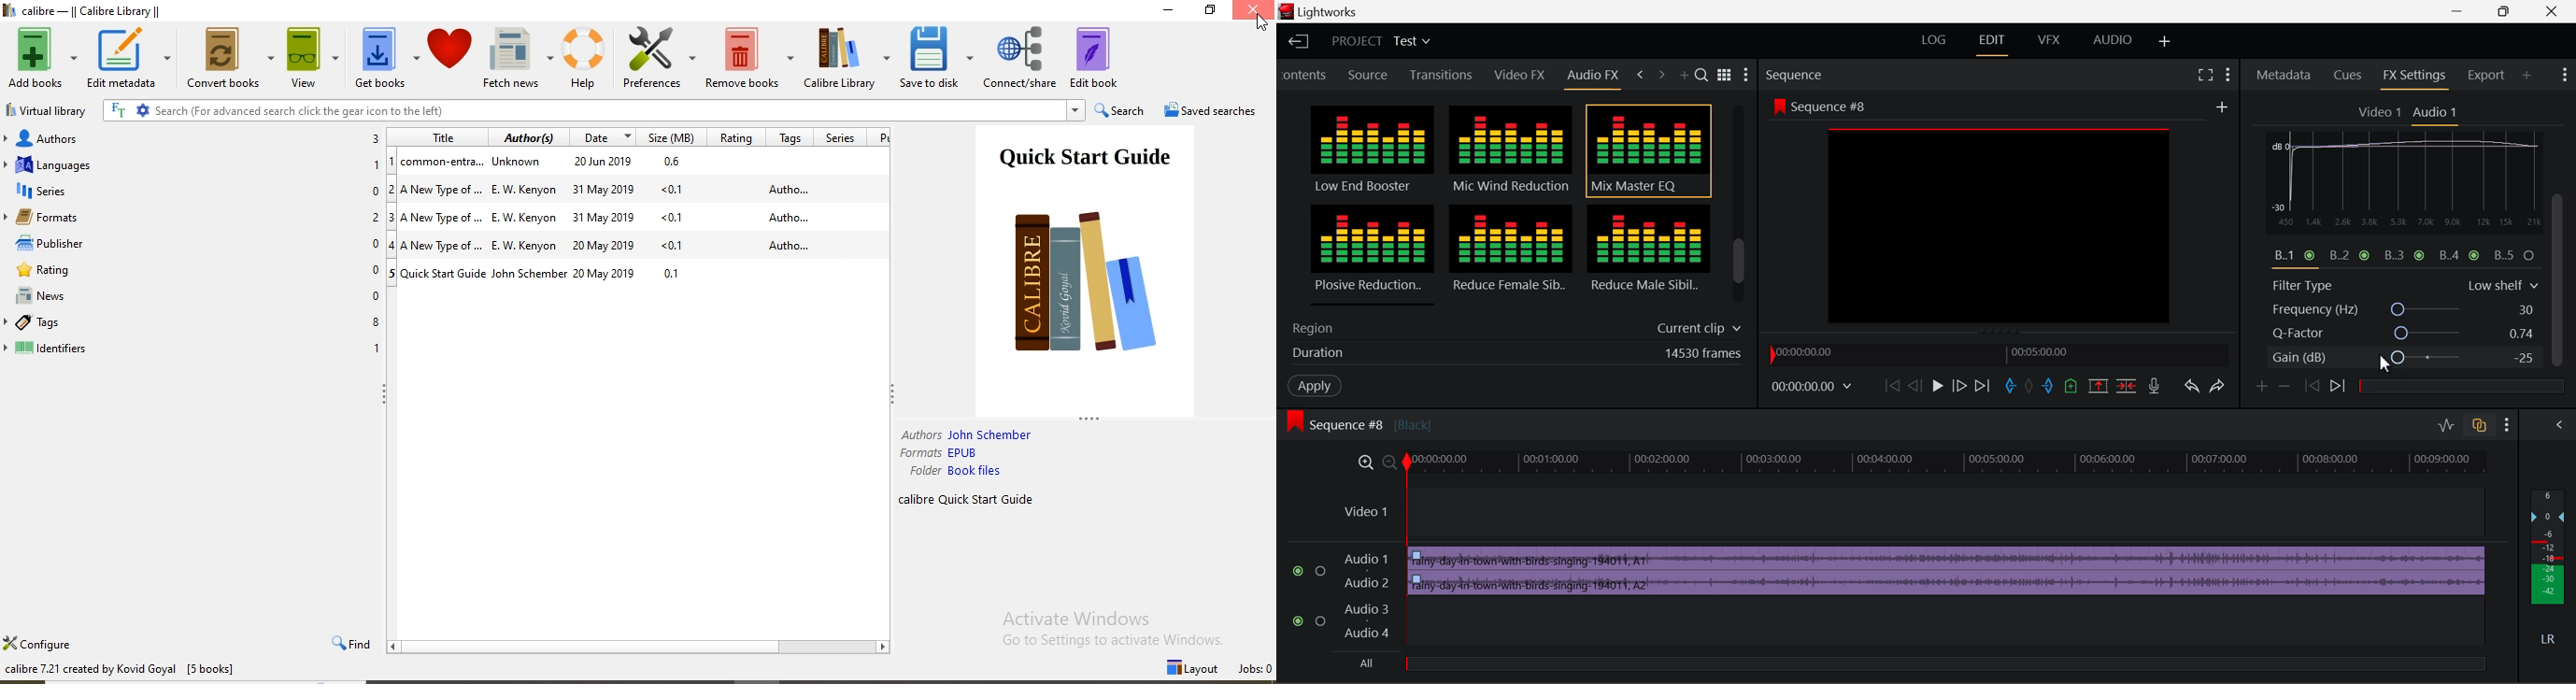 Image resolution: width=2576 pixels, height=700 pixels. What do you see at coordinates (2487, 75) in the screenshot?
I see `Export` at bounding box center [2487, 75].